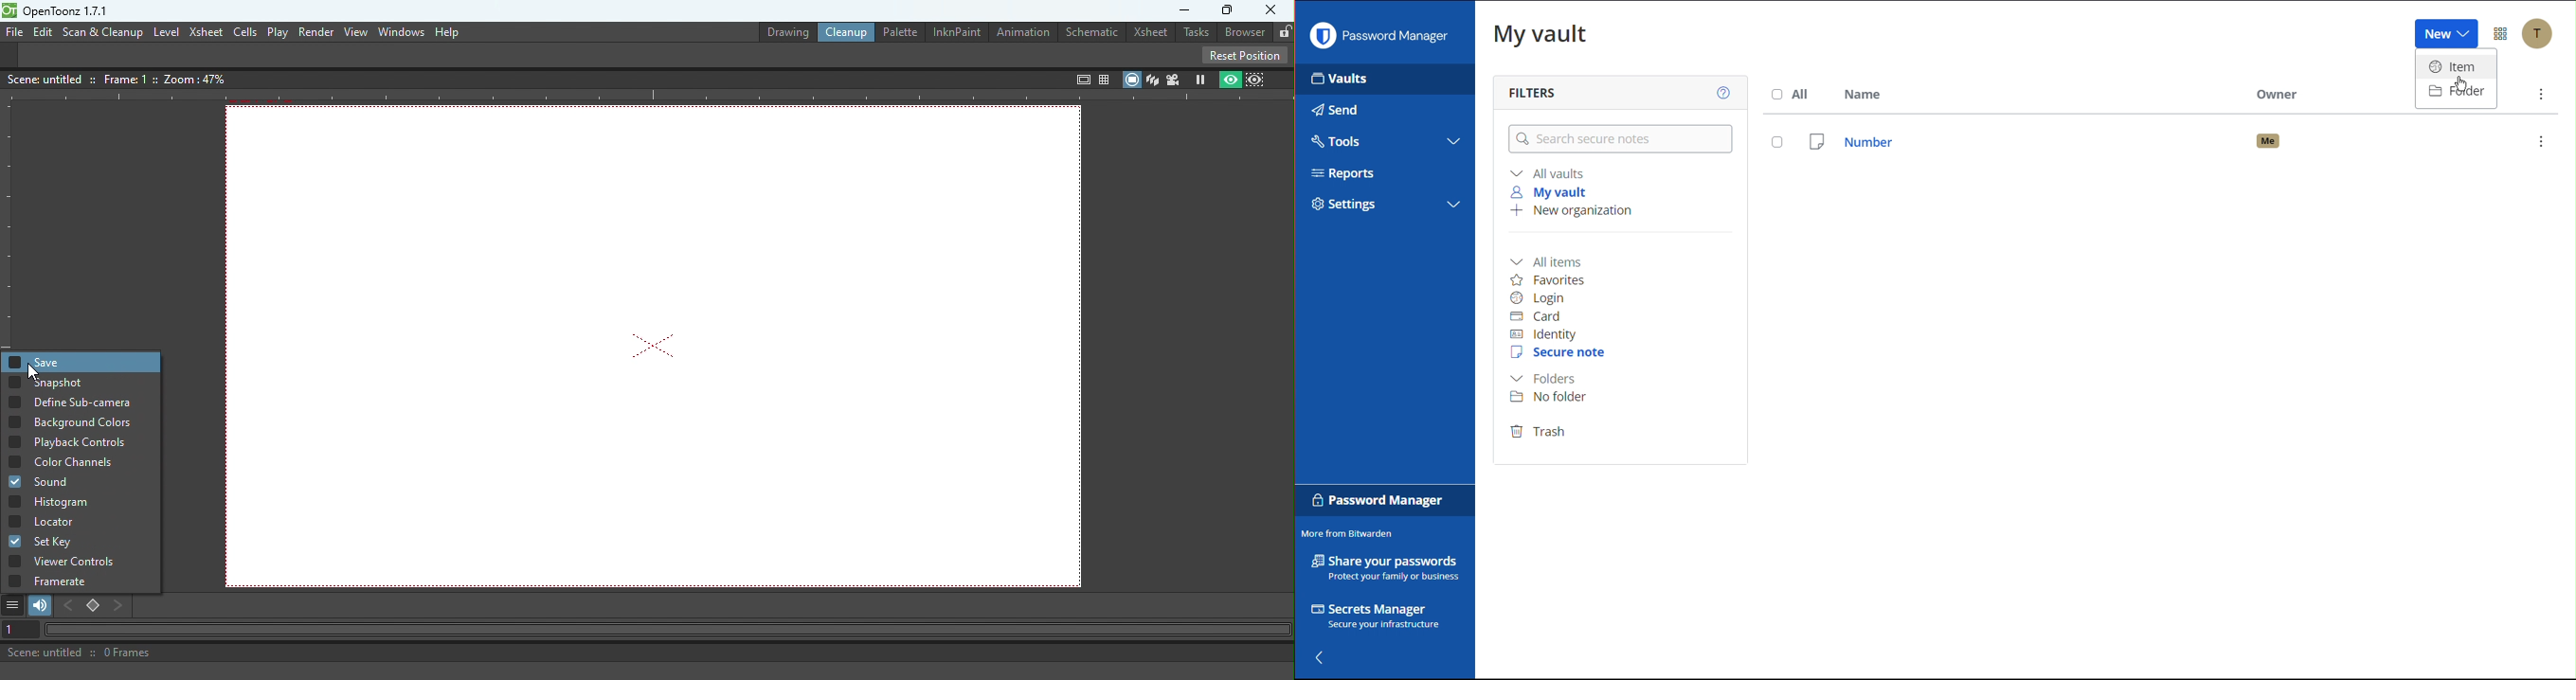  What do you see at coordinates (1544, 335) in the screenshot?
I see `Identity` at bounding box center [1544, 335].